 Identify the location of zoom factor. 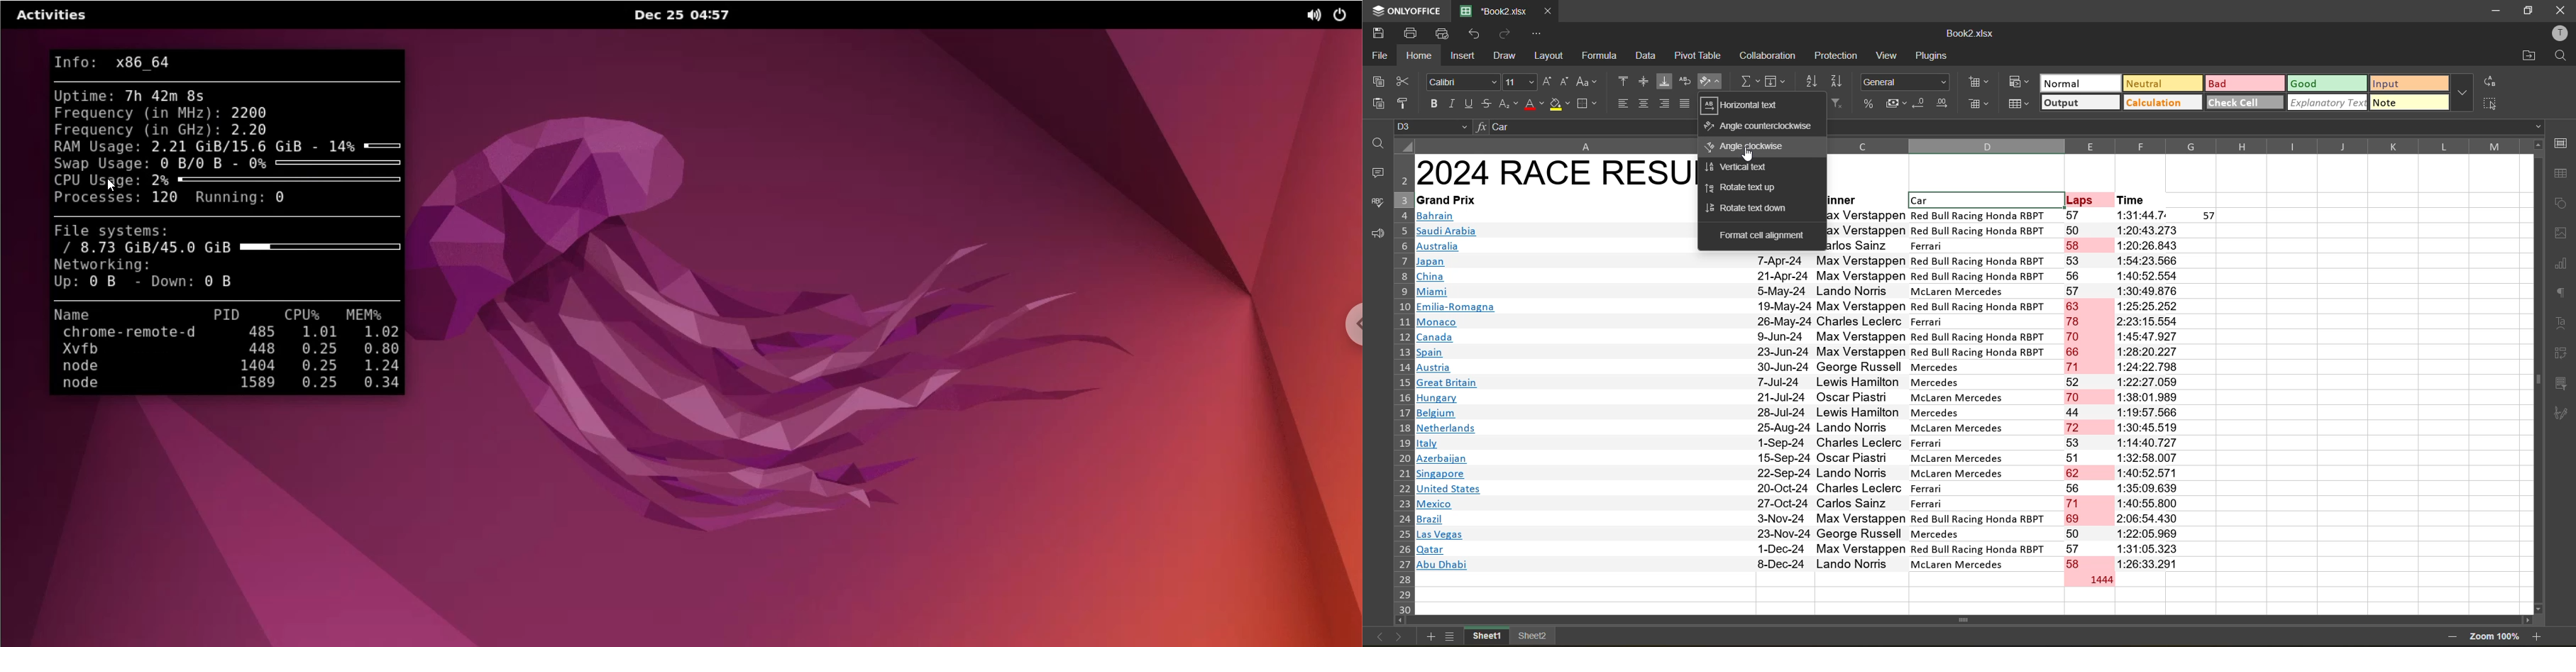
(2495, 636).